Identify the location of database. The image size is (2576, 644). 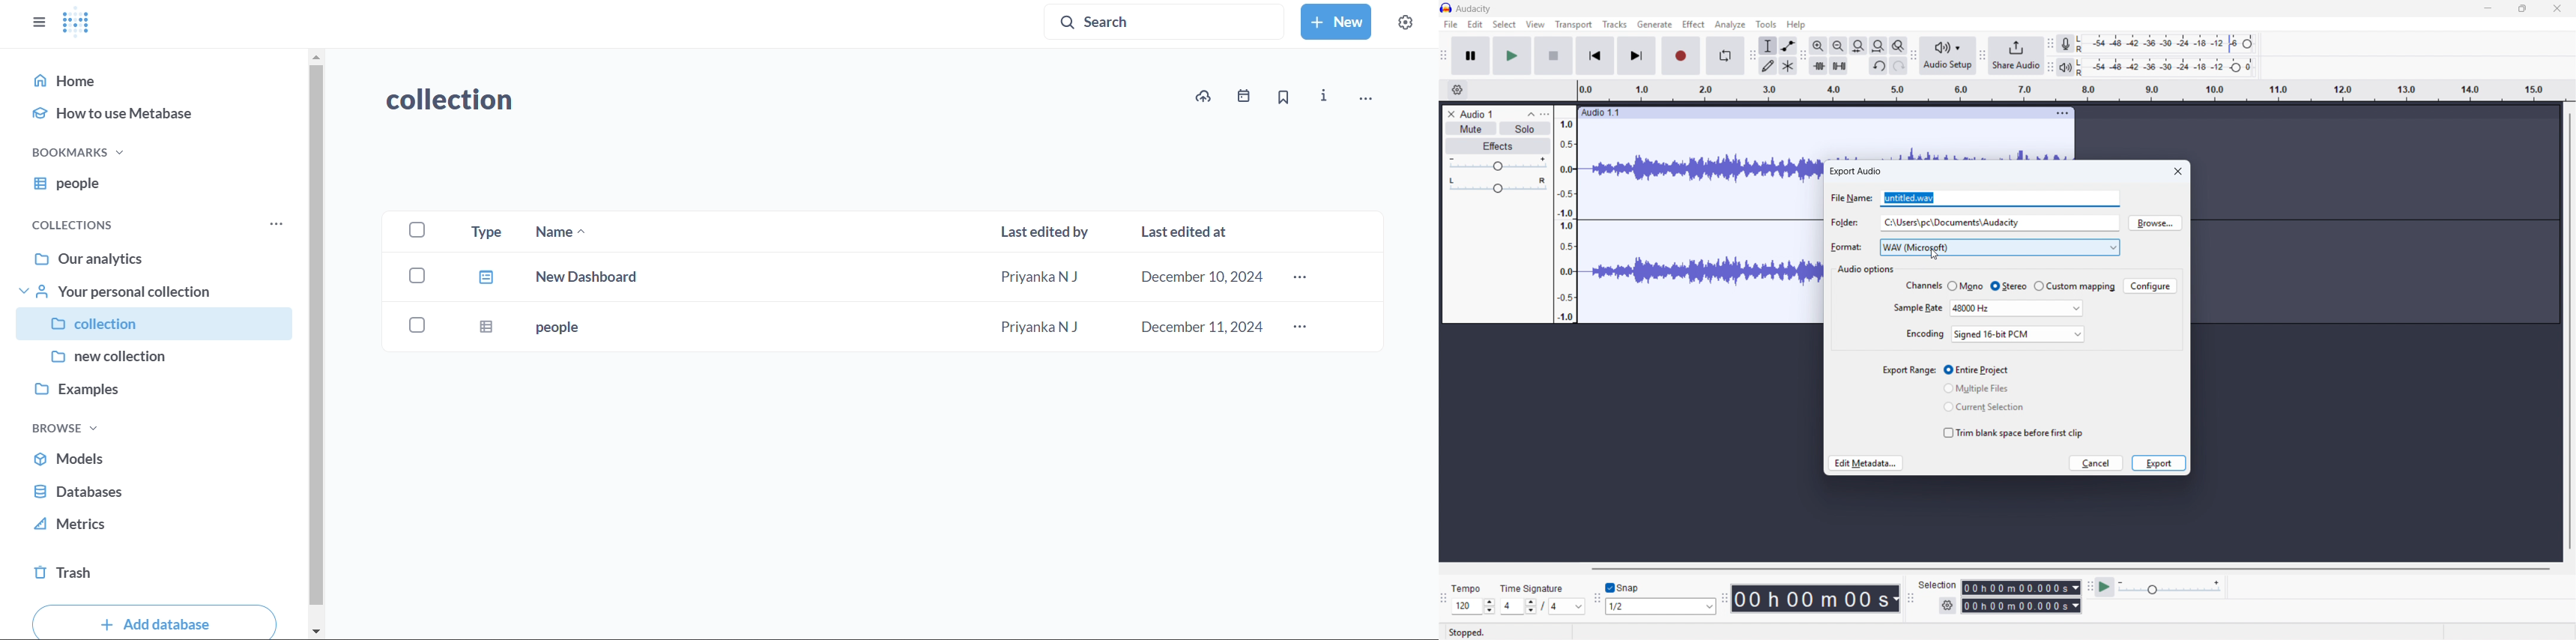
(152, 490).